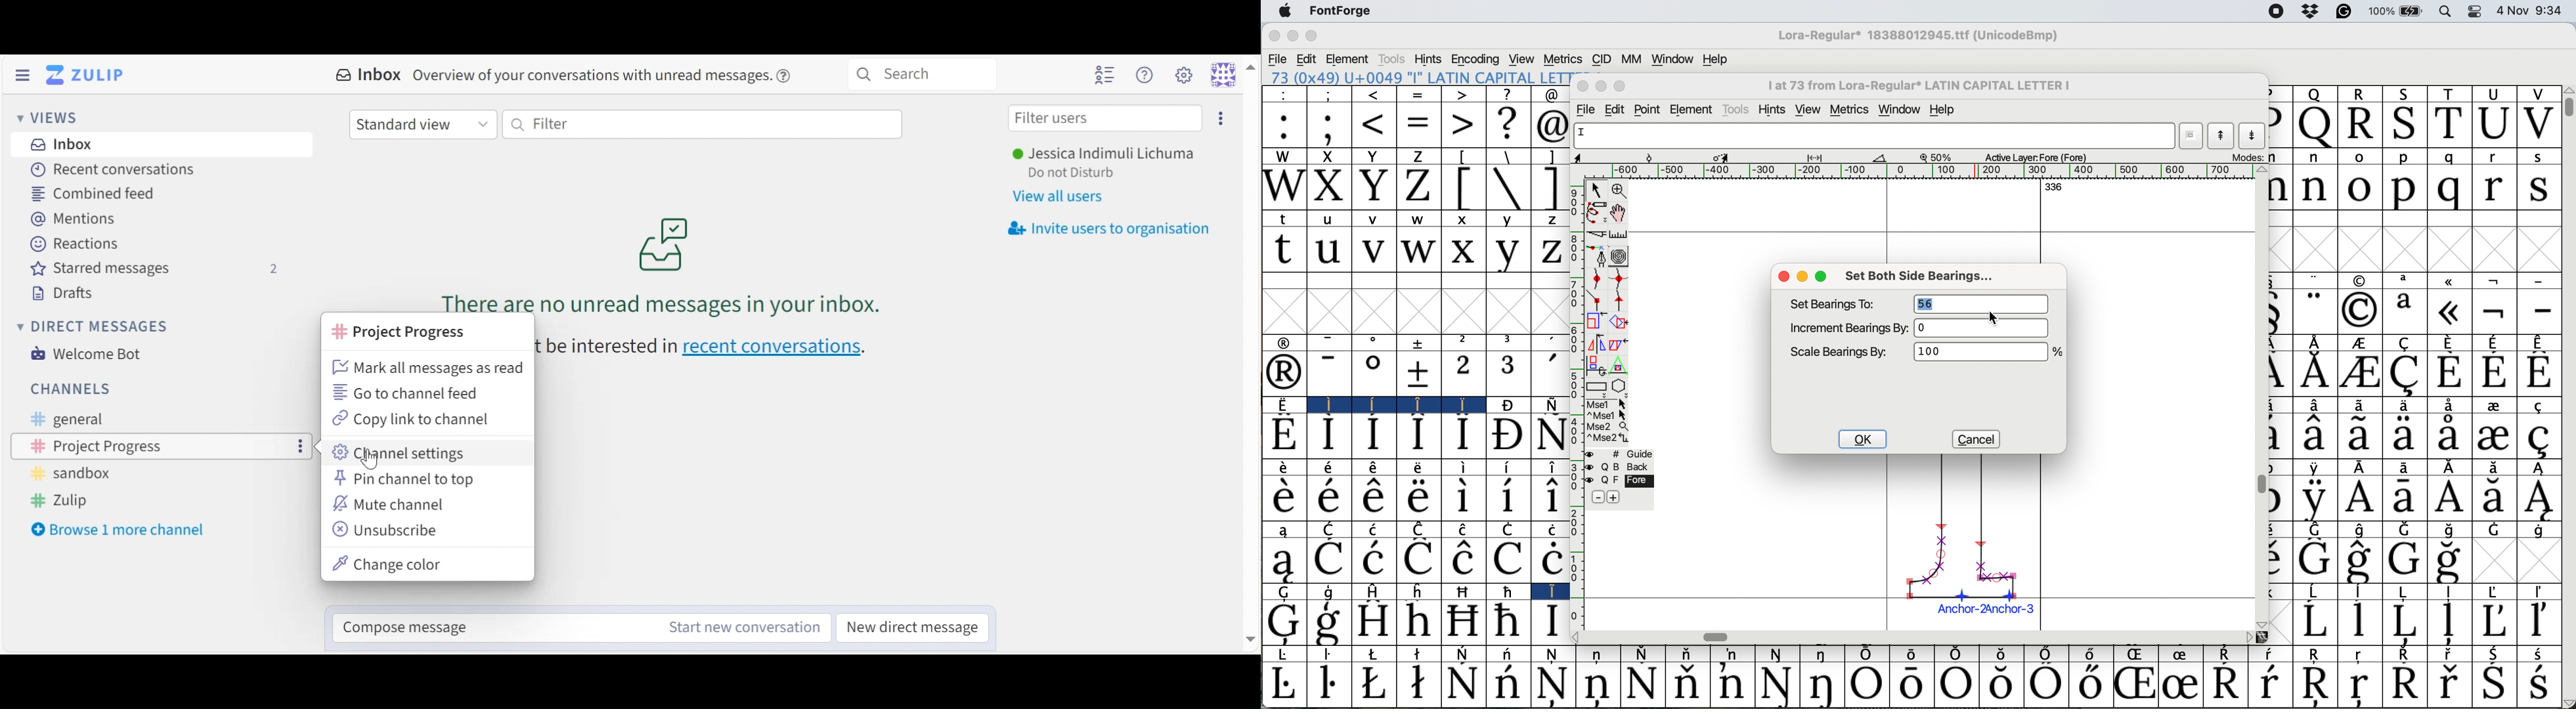 This screenshot has height=728, width=2576. Describe the element at coordinates (1283, 405) in the screenshot. I see `Symbol` at that location.